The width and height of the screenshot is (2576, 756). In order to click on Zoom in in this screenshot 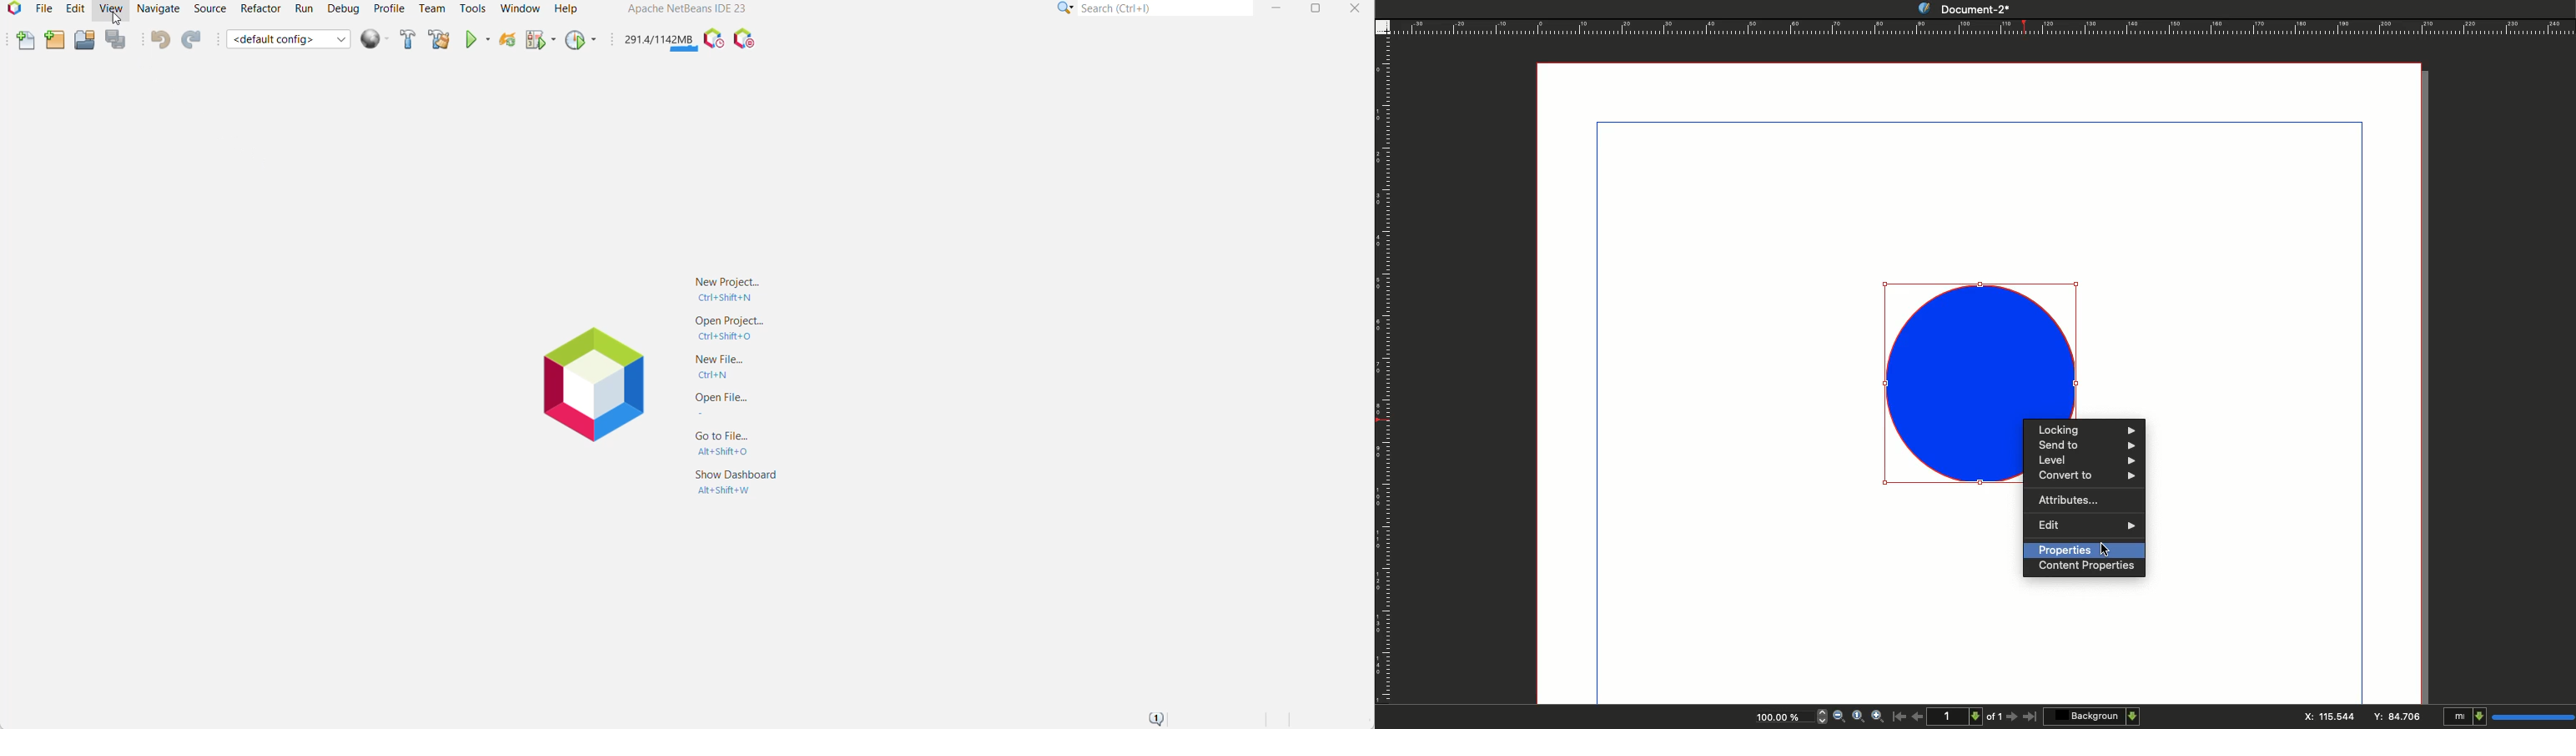, I will do `click(1879, 717)`.